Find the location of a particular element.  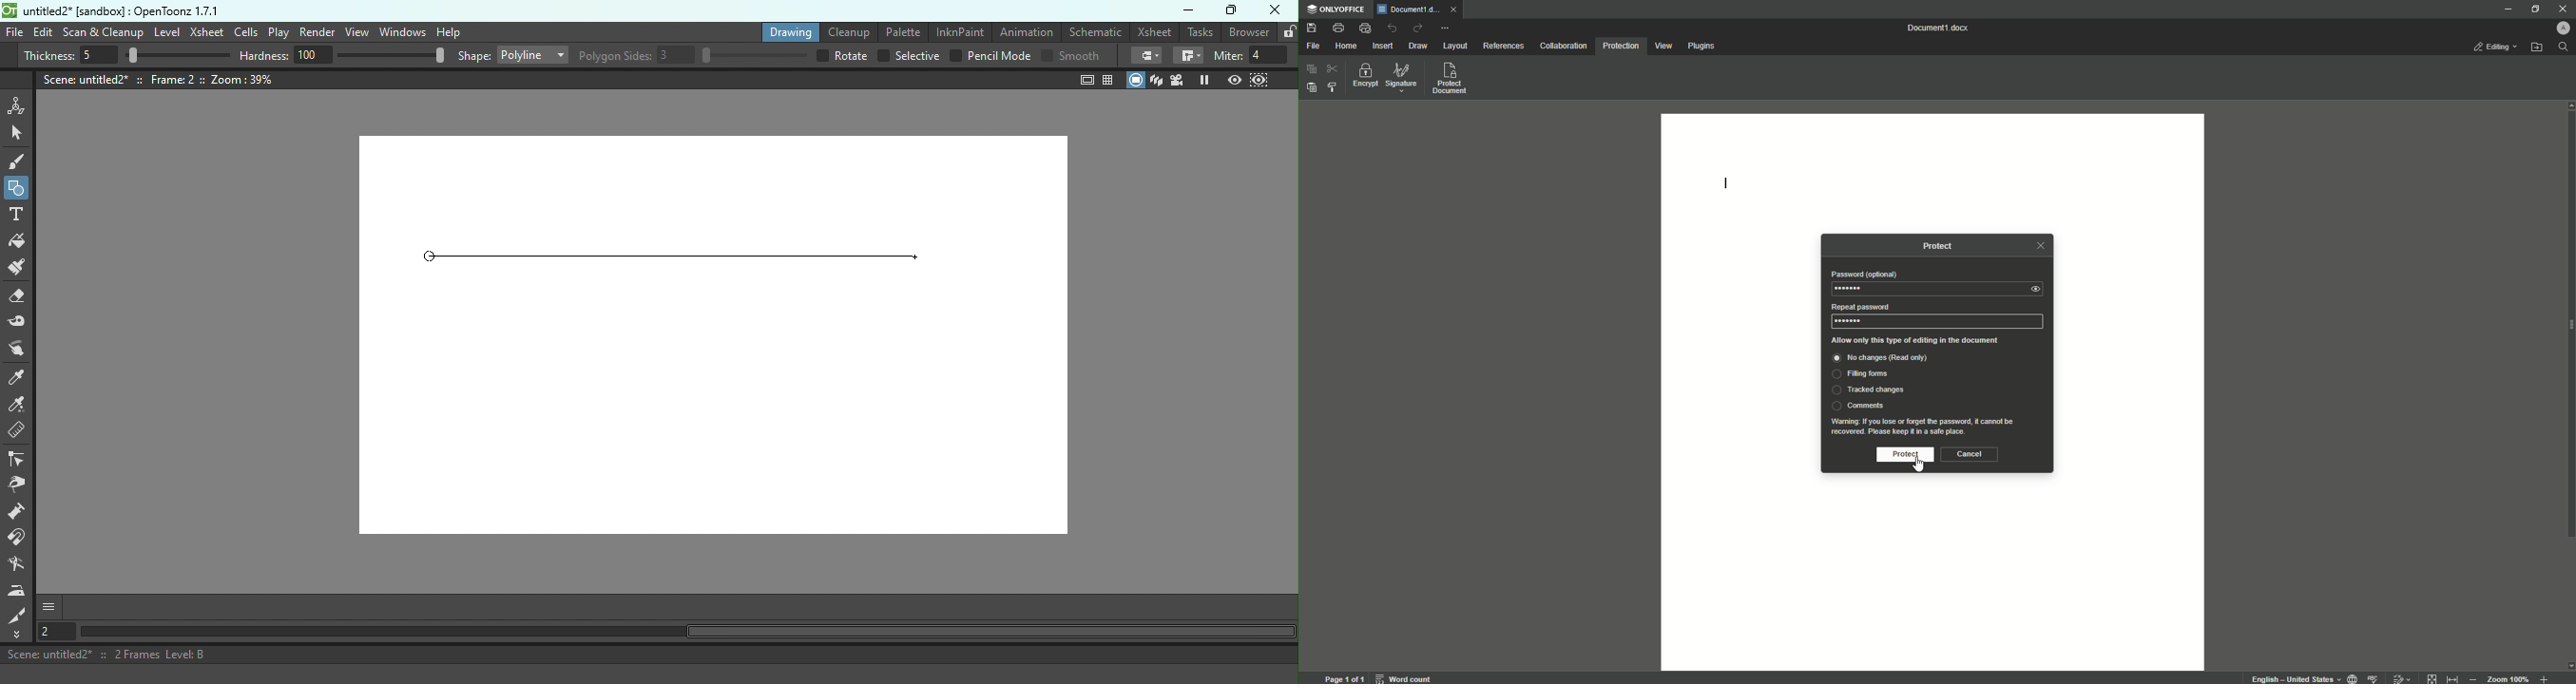

scroll down is located at coordinates (2569, 665).